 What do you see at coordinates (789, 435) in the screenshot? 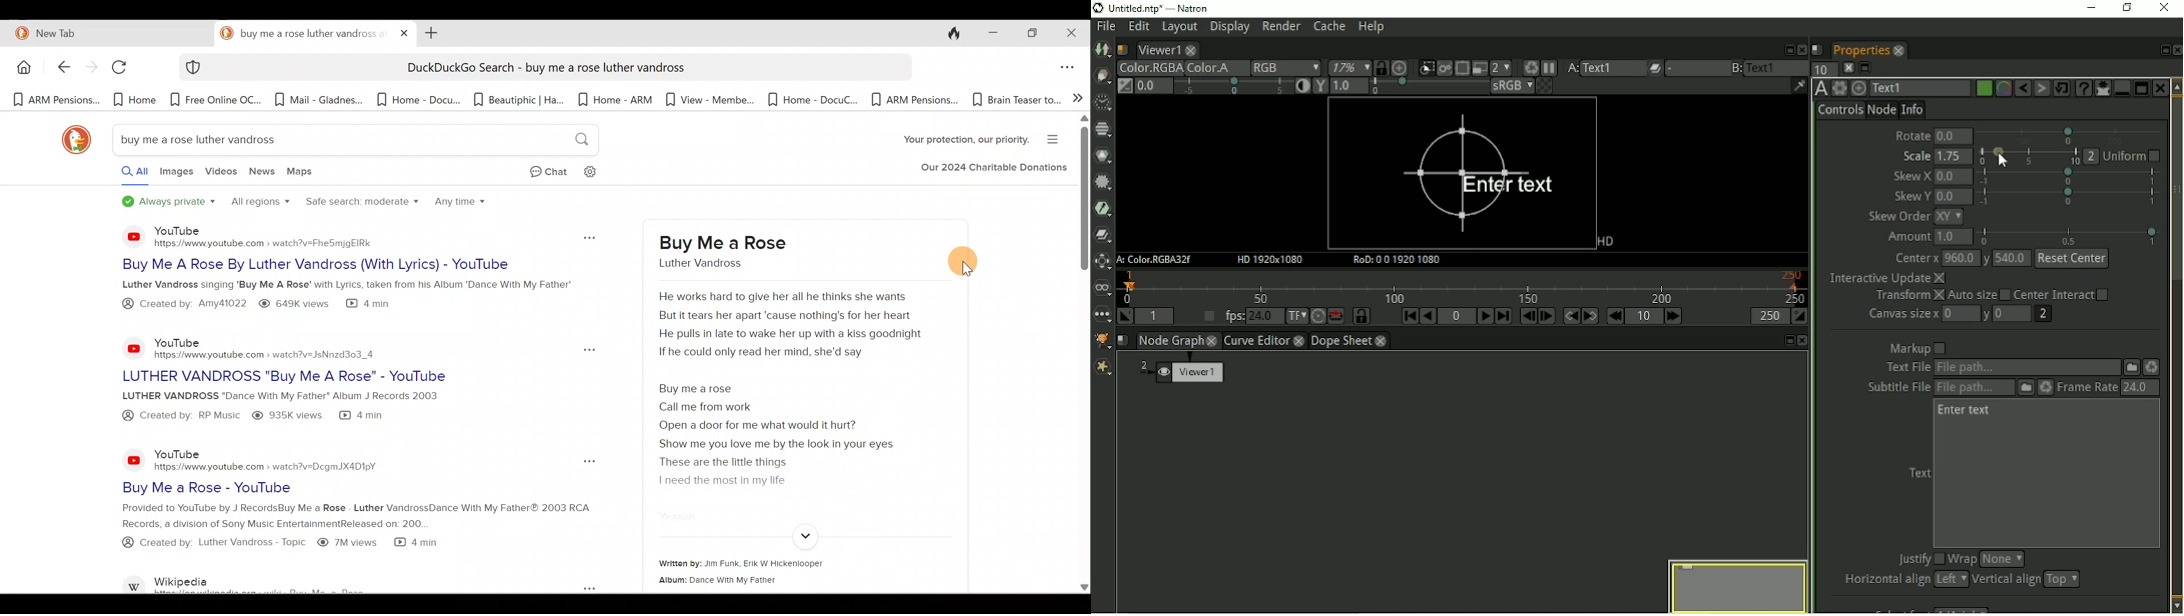
I see `Buy me a rose

Call me from work

Open a door for me what would it hurt?

Show me you love me by the look in your eyes
ad These are the little things

| need the most in my life` at bounding box center [789, 435].